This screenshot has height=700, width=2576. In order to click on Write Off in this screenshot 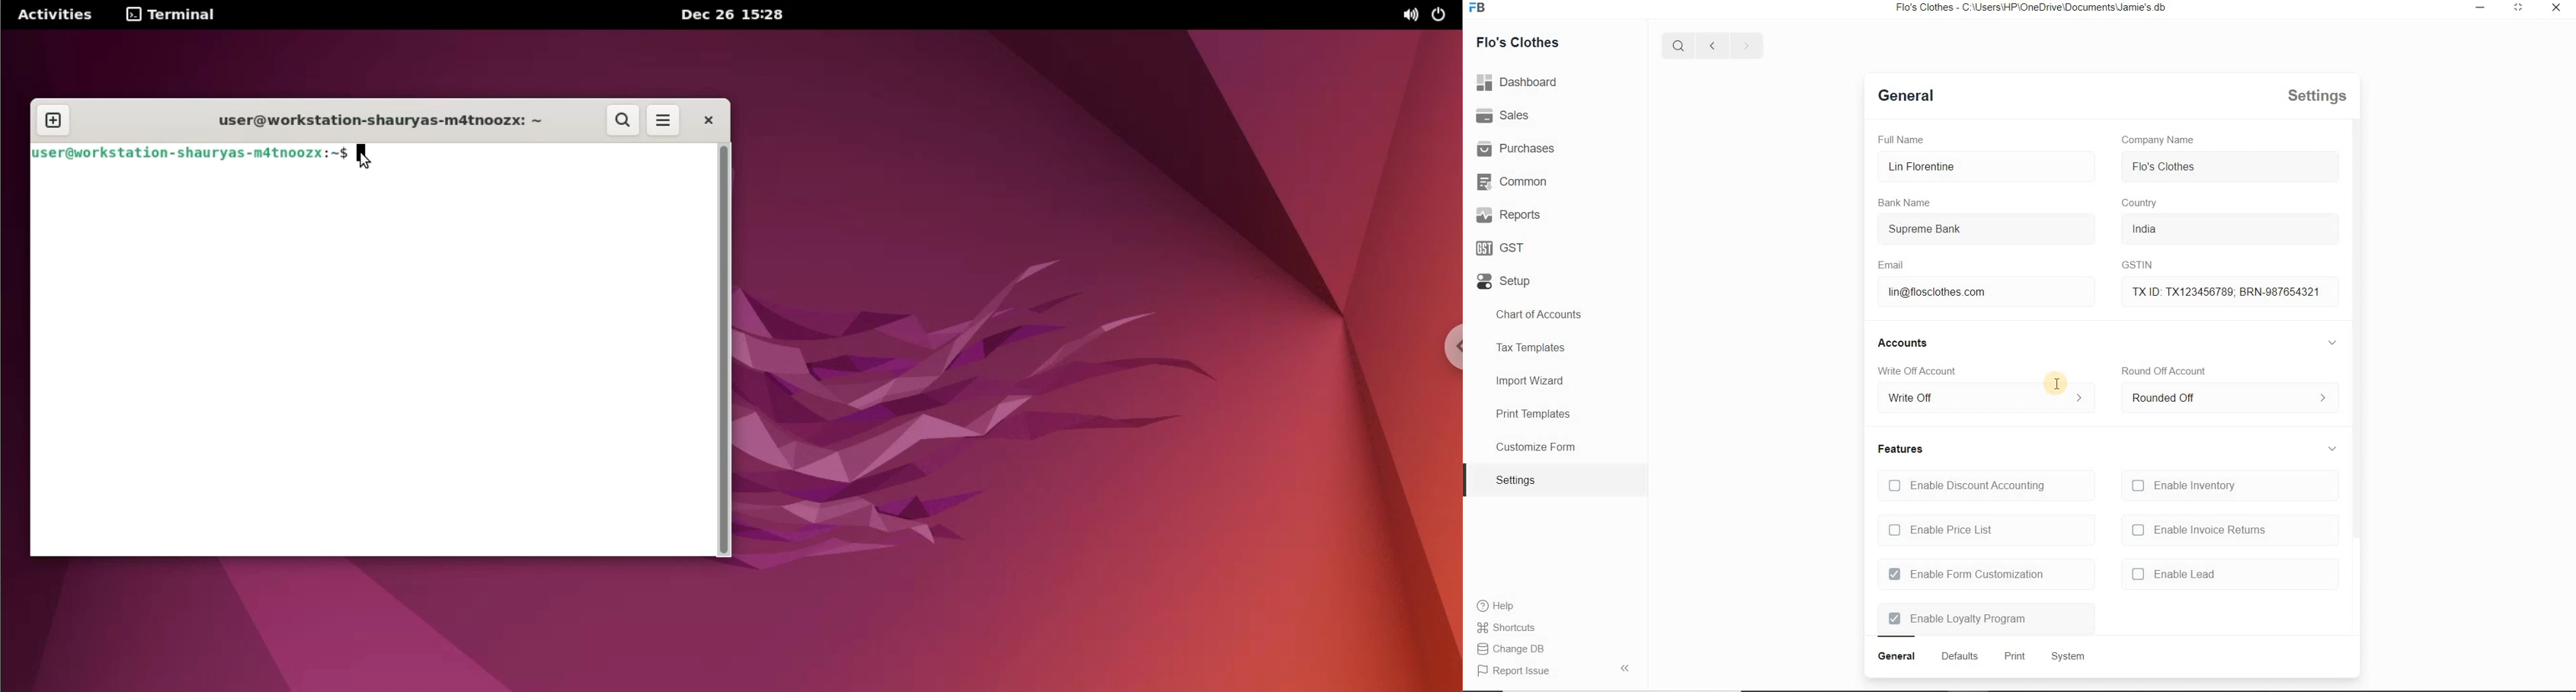, I will do `click(1985, 402)`.